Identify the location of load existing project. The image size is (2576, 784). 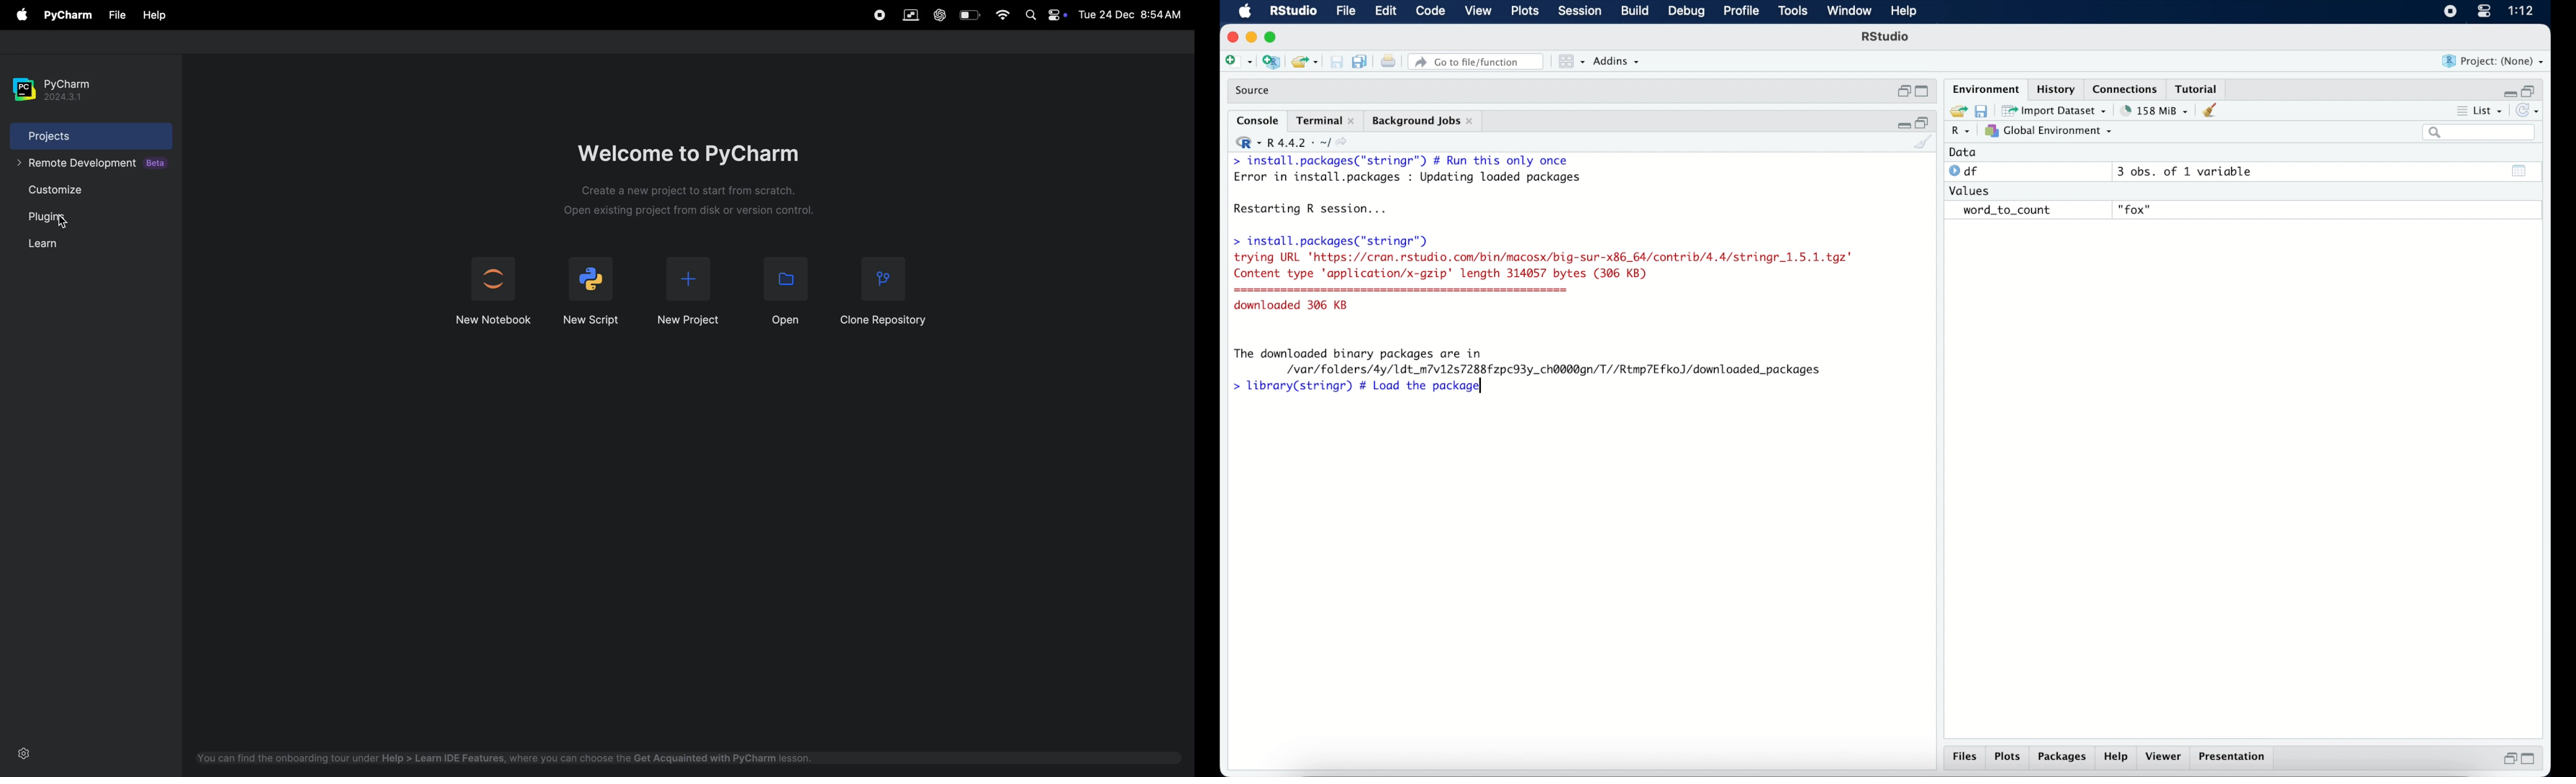
(1307, 63).